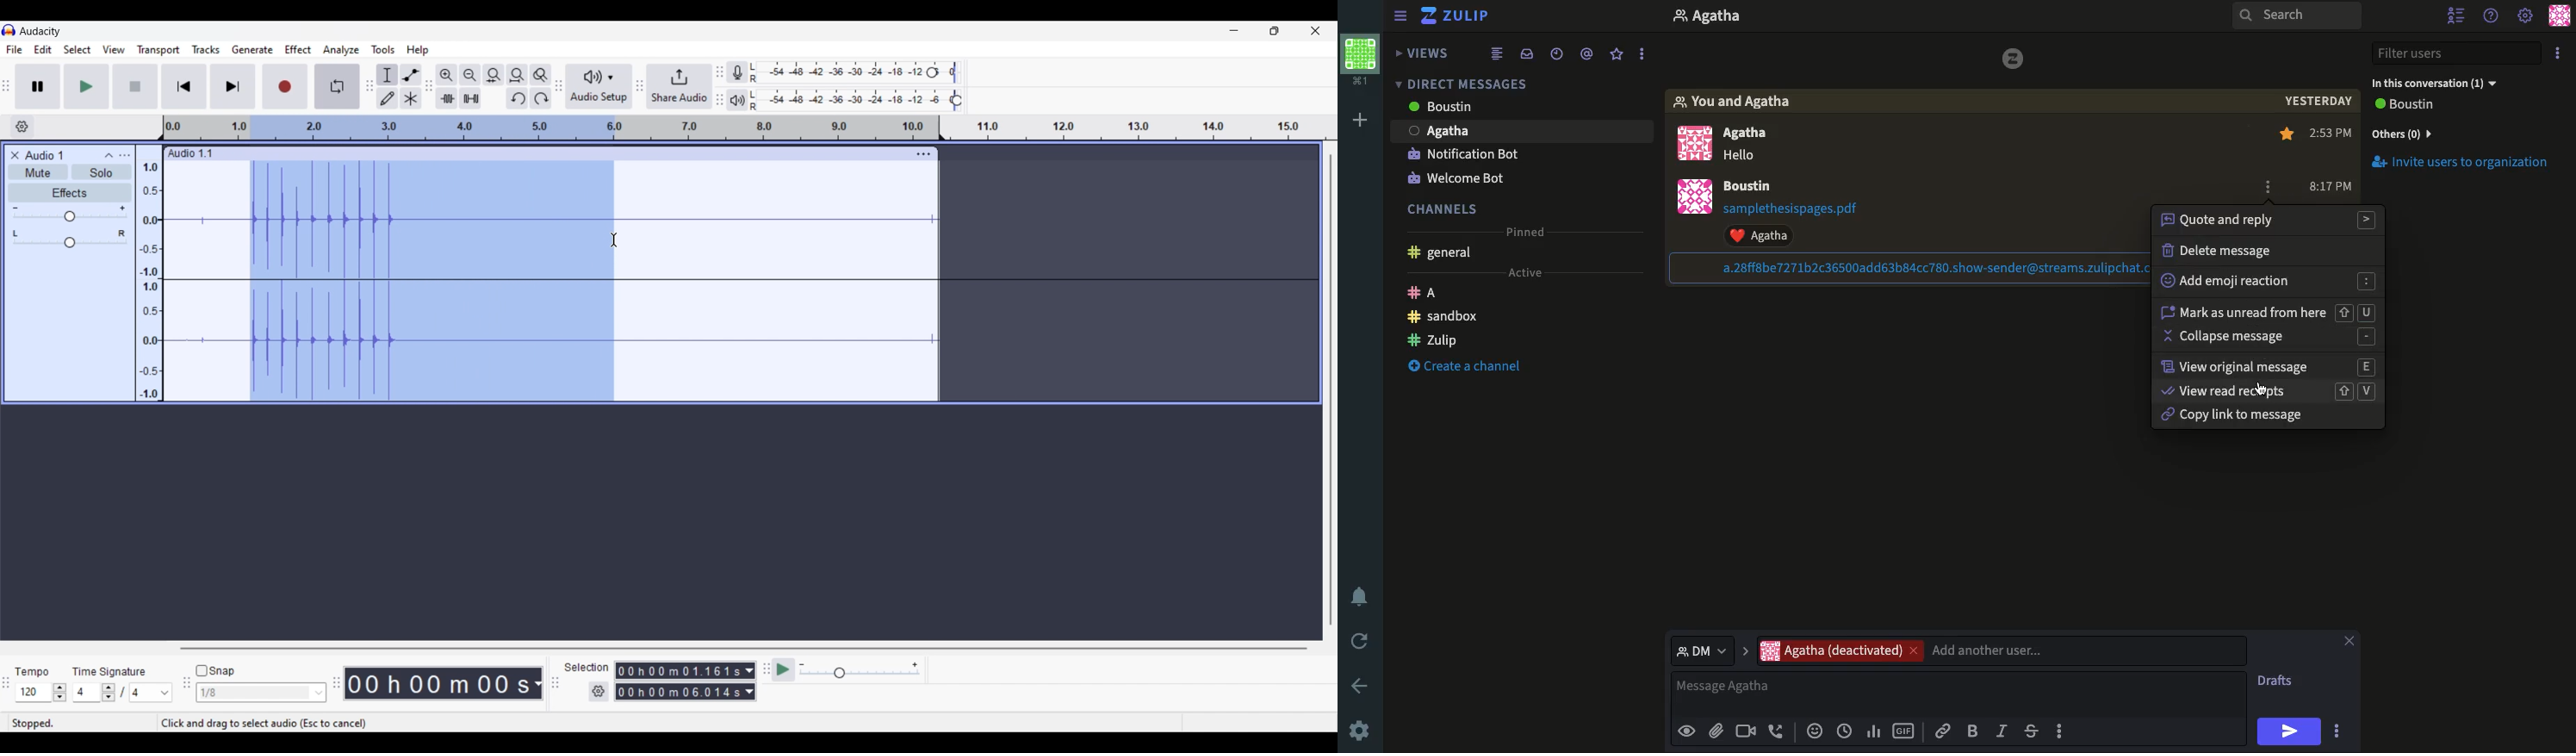  Describe the element at coordinates (1275, 31) in the screenshot. I see `Show interface in a smaller tab` at that location.